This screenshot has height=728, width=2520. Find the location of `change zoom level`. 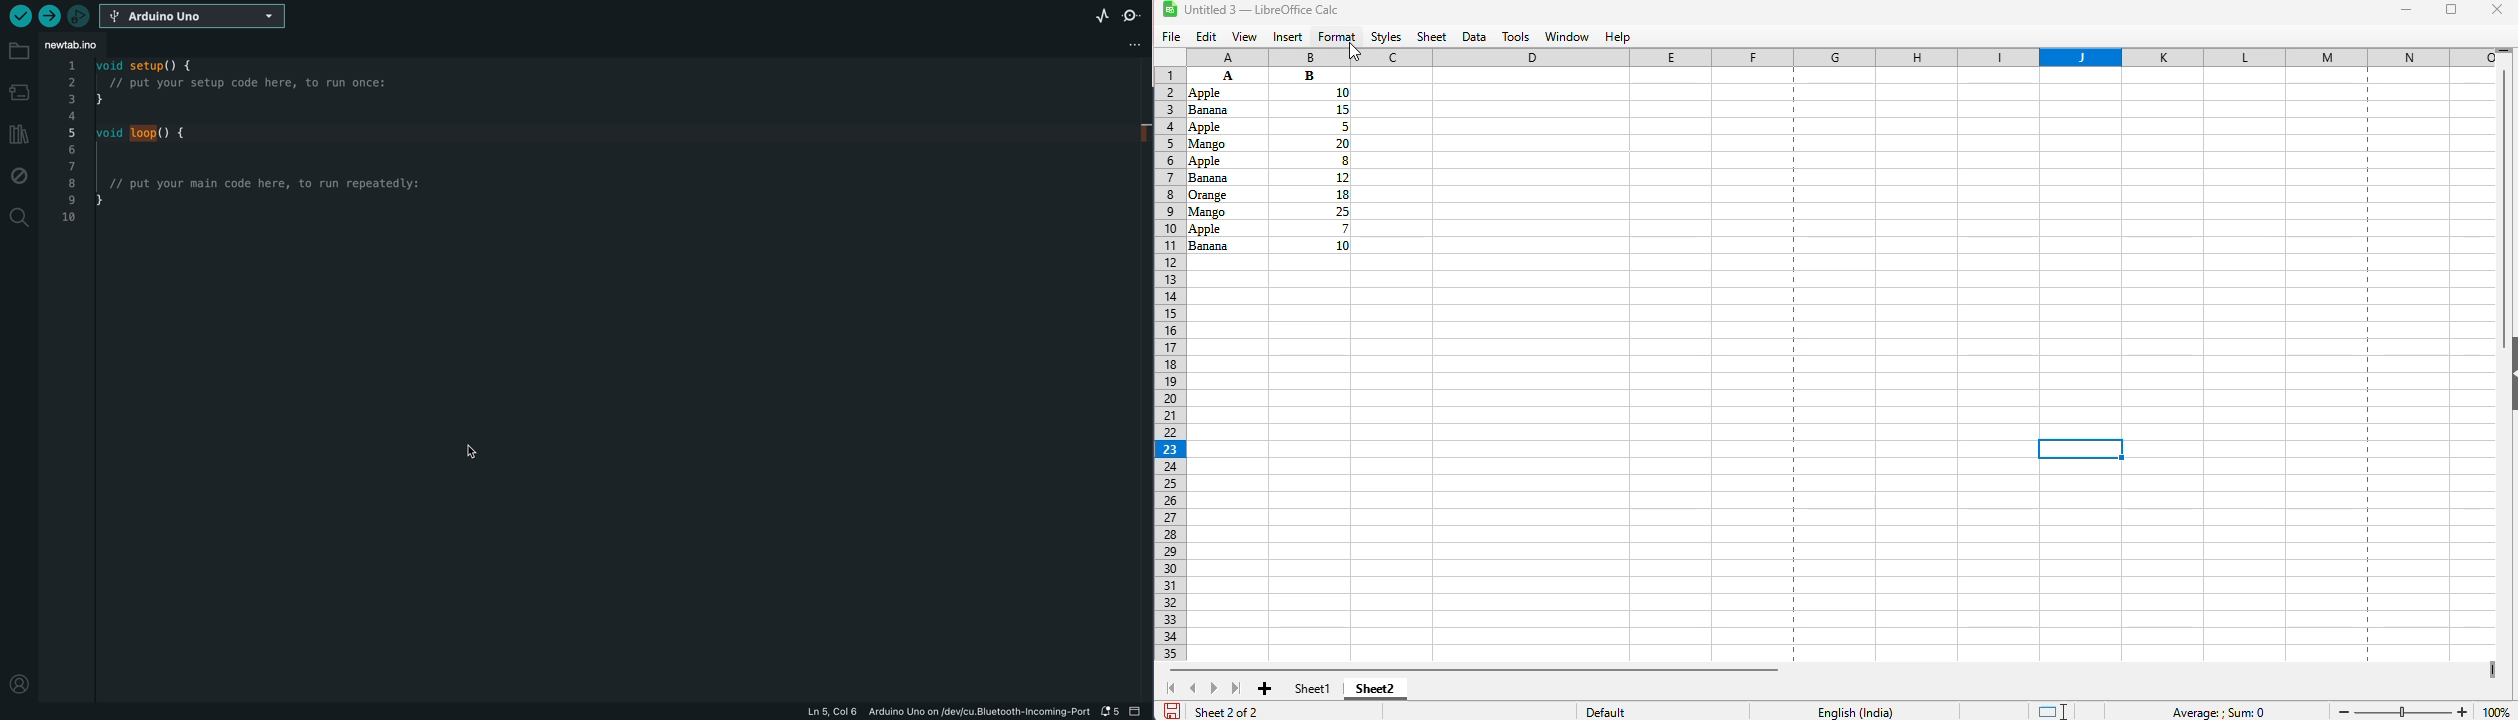

change zoom level is located at coordinates (2403, 710).